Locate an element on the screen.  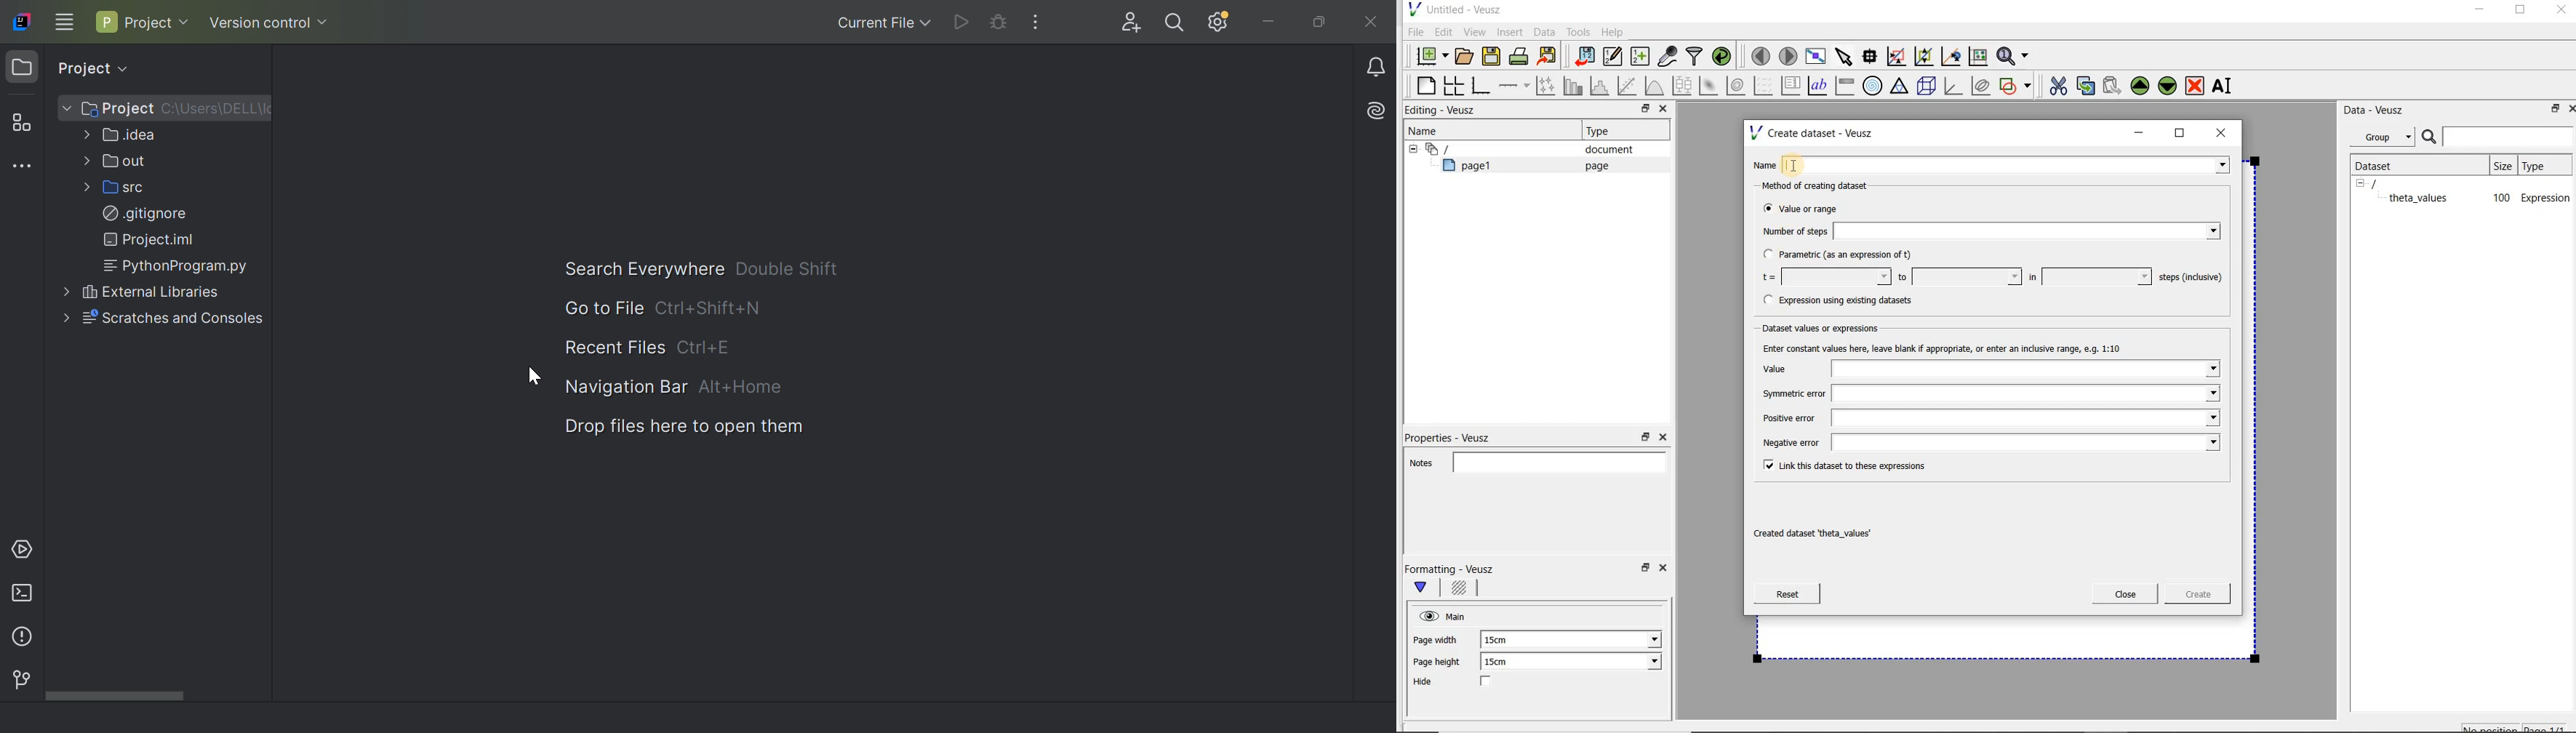
Positive error is located at coordinates (1986, 421).